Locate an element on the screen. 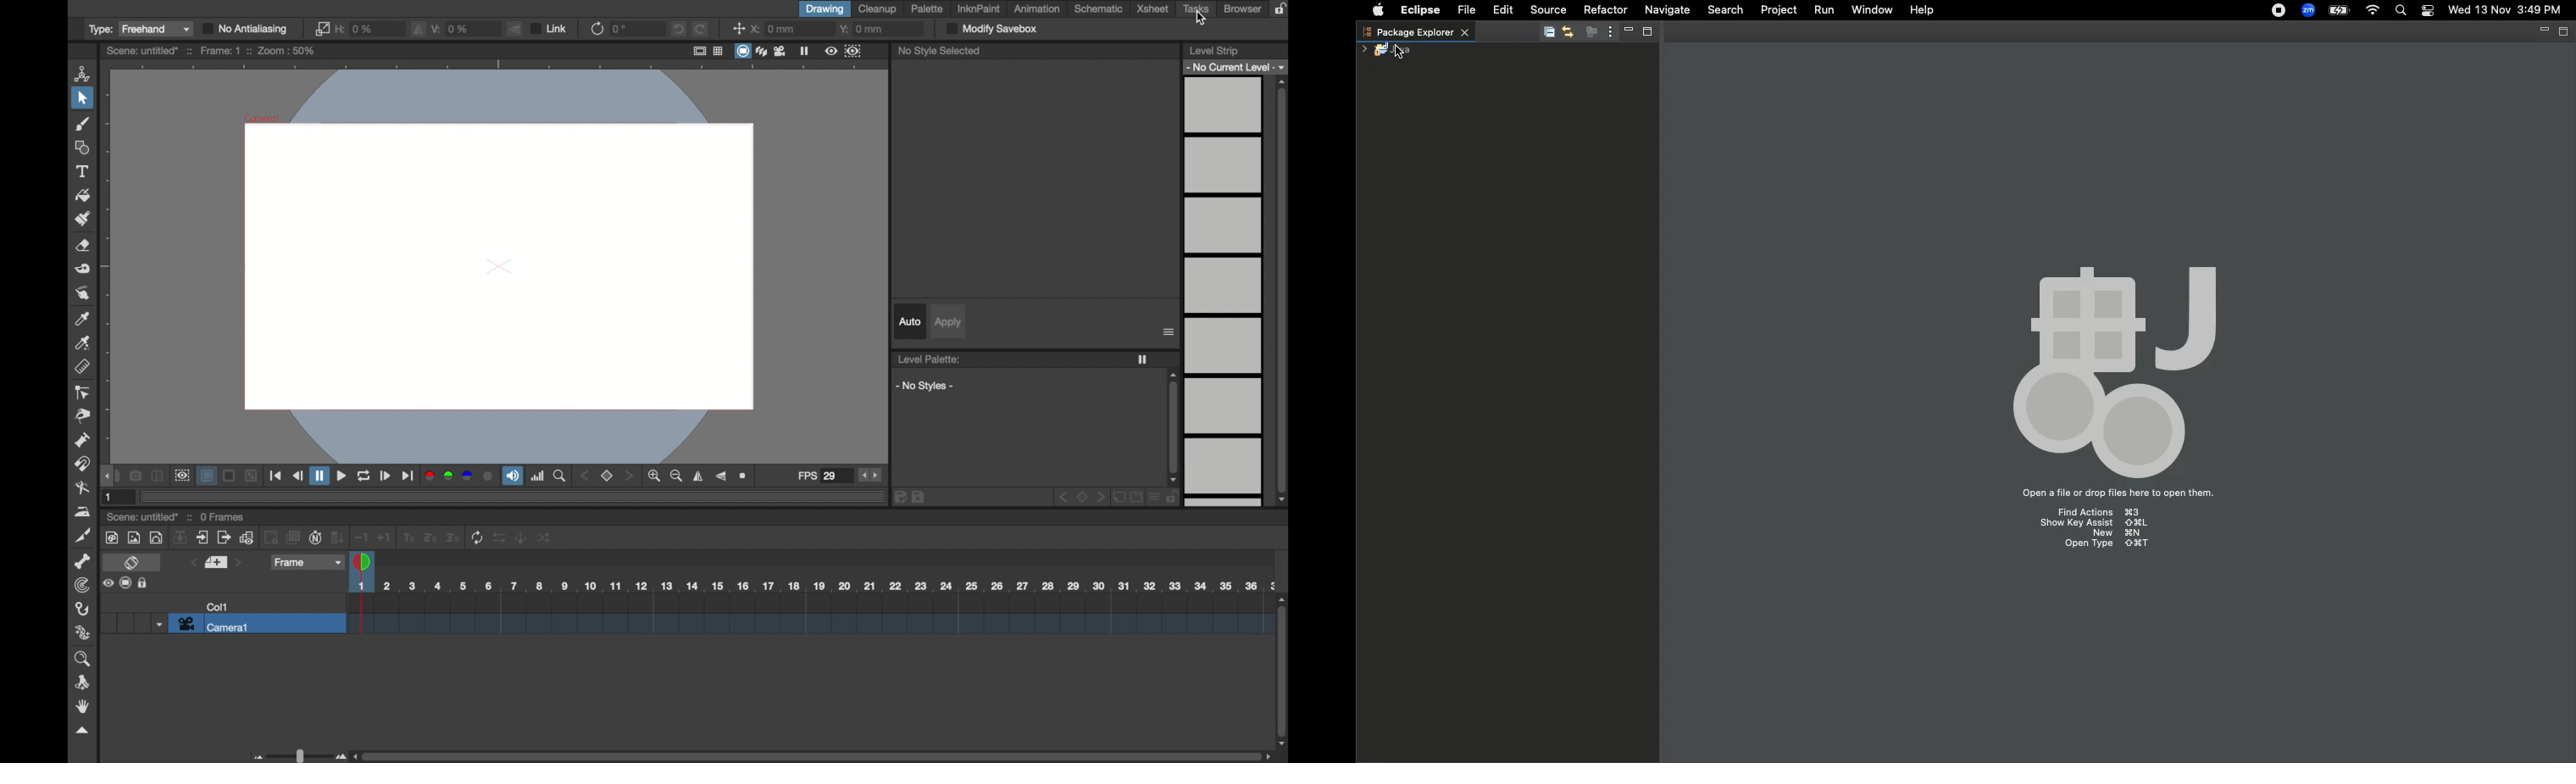 This screenshot has width=2576, height=784. snapshot is located at coordinates (136, 476).